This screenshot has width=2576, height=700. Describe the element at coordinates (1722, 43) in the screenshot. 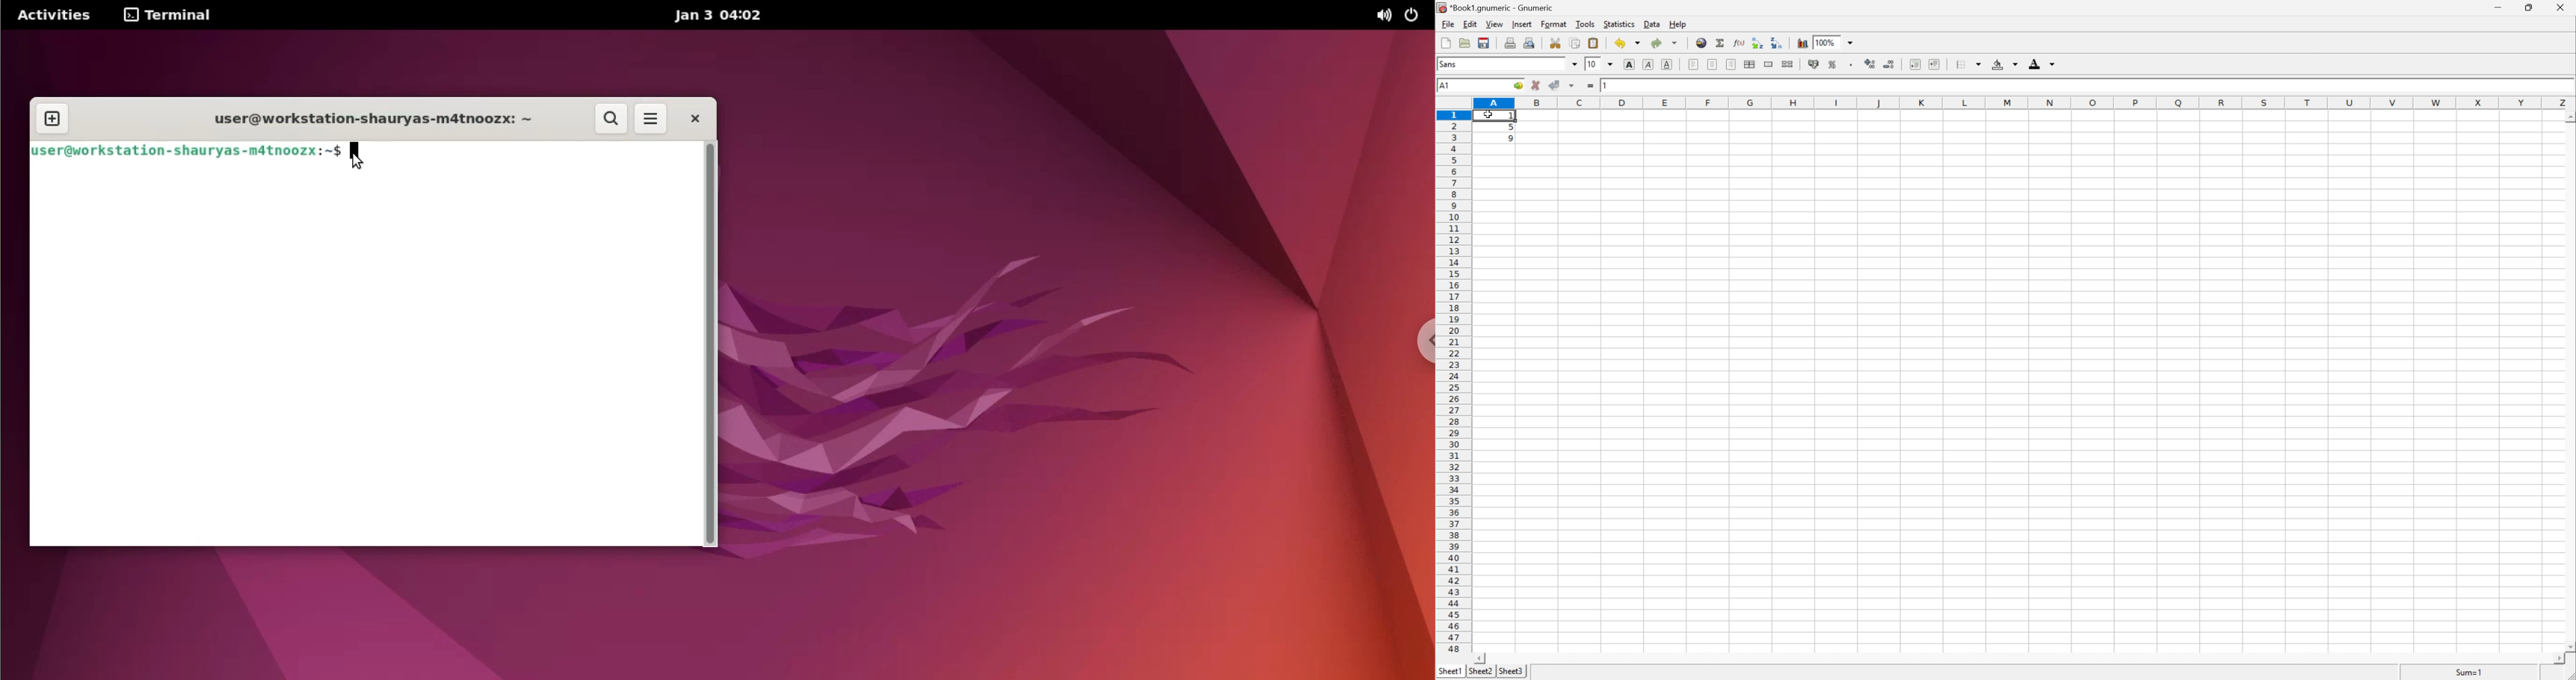

I see `sum in current cell` at that location.